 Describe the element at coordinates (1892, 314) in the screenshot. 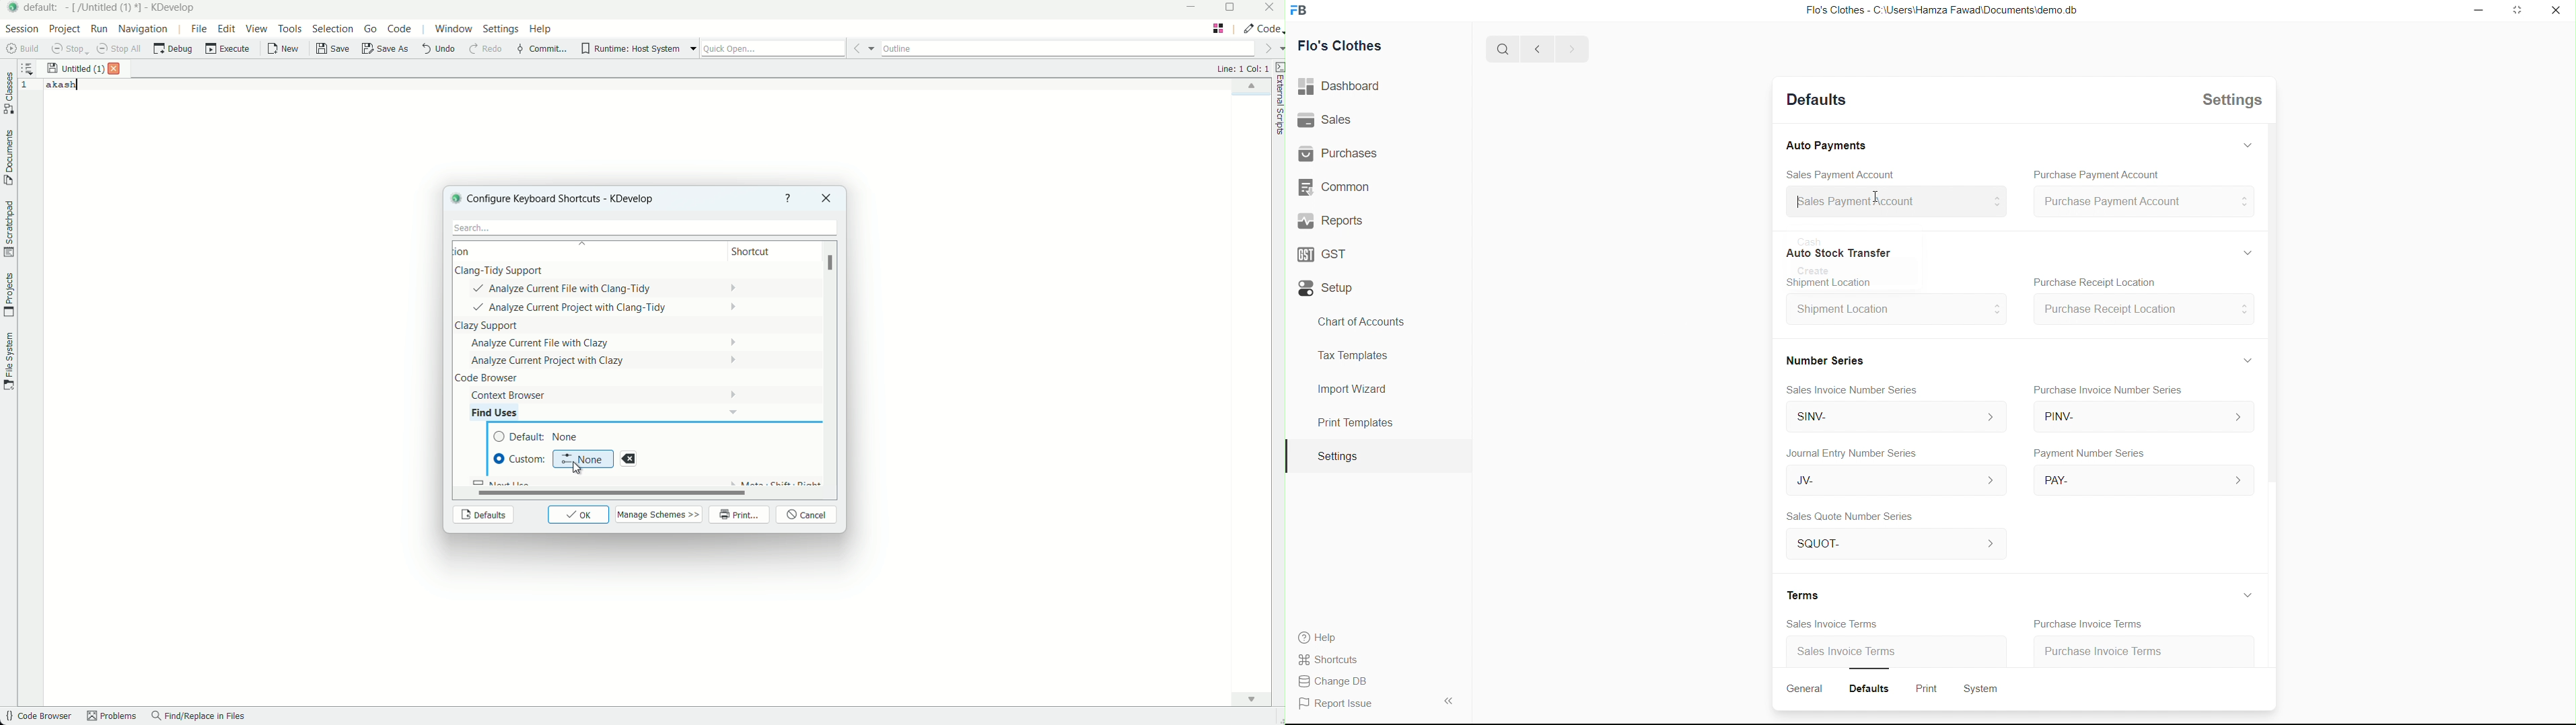

I see `Shipment Location` at that location.